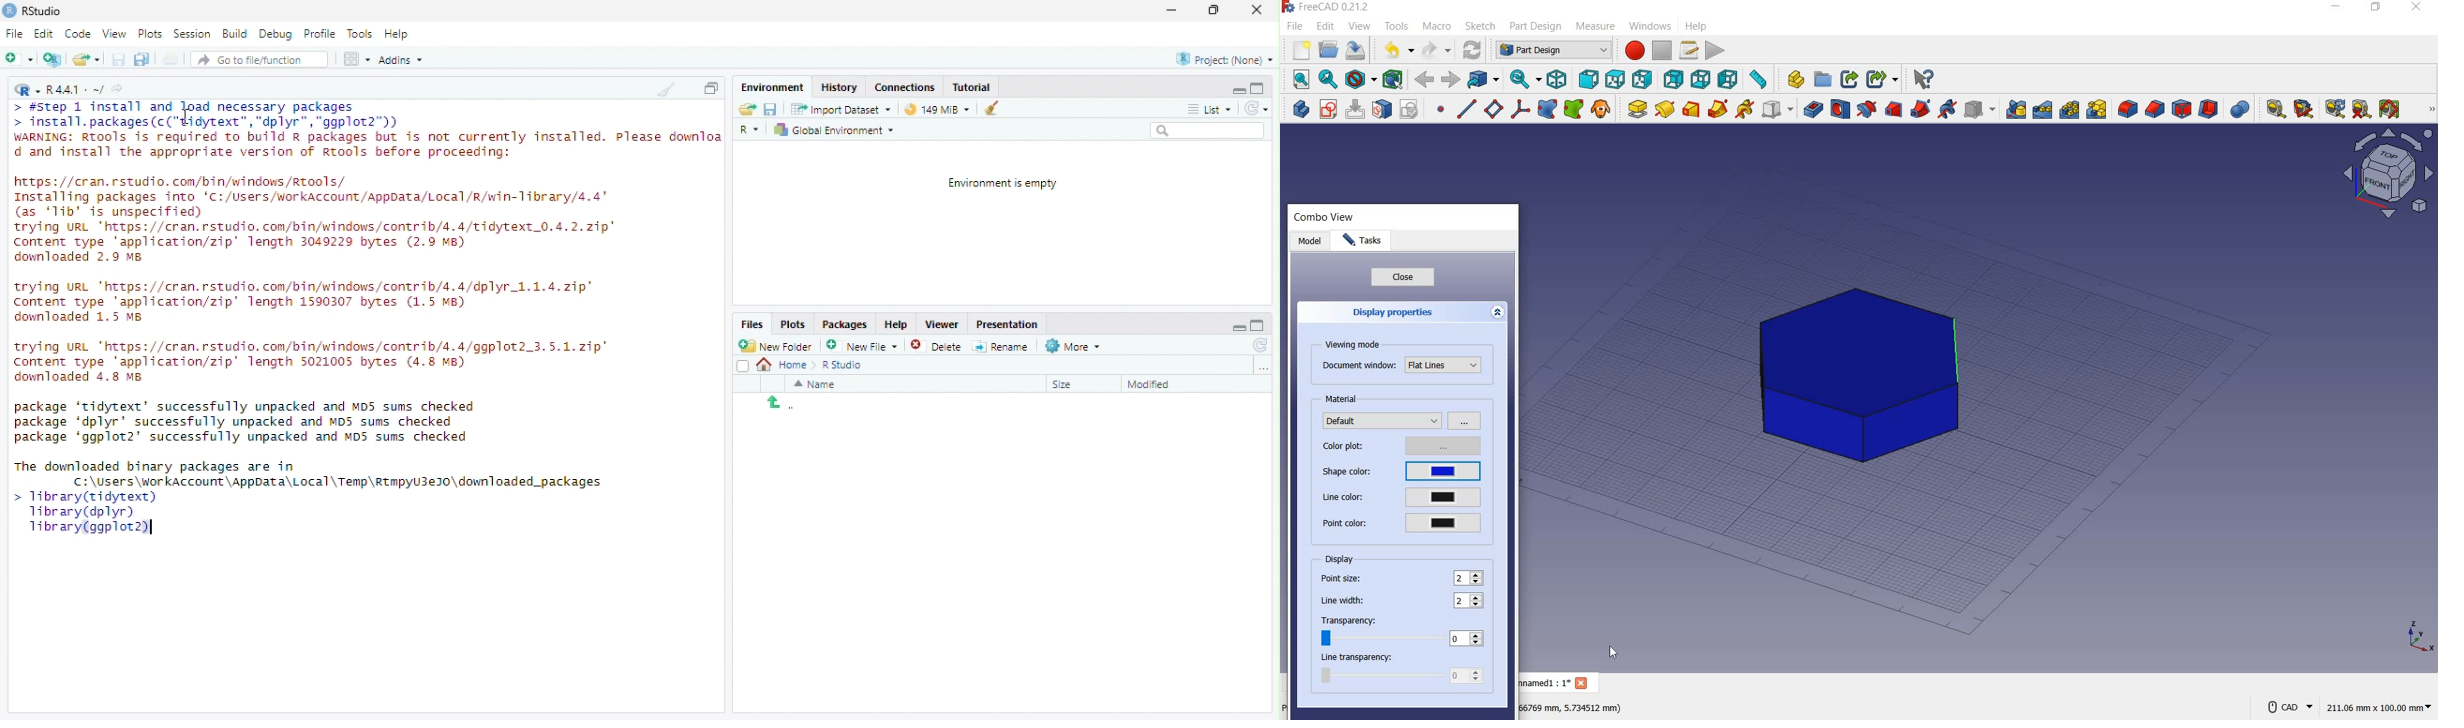 The image size is (2464, 728). What do you see at coordinates (1662, 50) in the screenshot?
I see `stop macro recording` at bounding box center [1662, 50].